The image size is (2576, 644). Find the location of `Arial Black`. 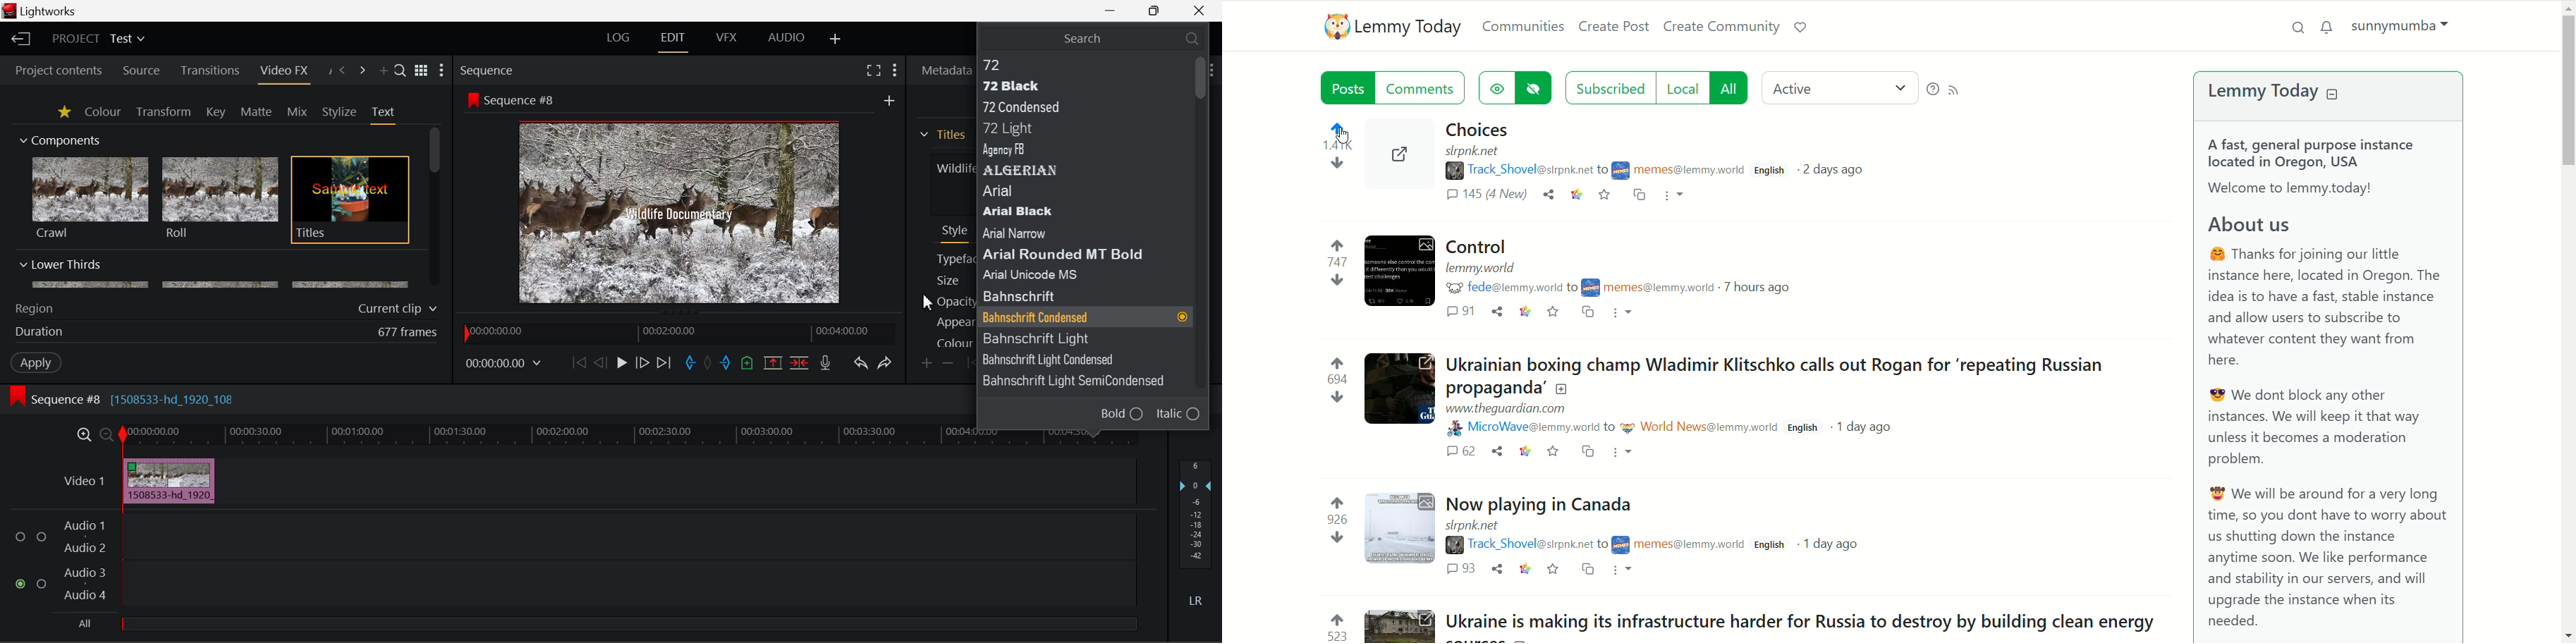

Arial Black is located at coordinates (1063, 212).